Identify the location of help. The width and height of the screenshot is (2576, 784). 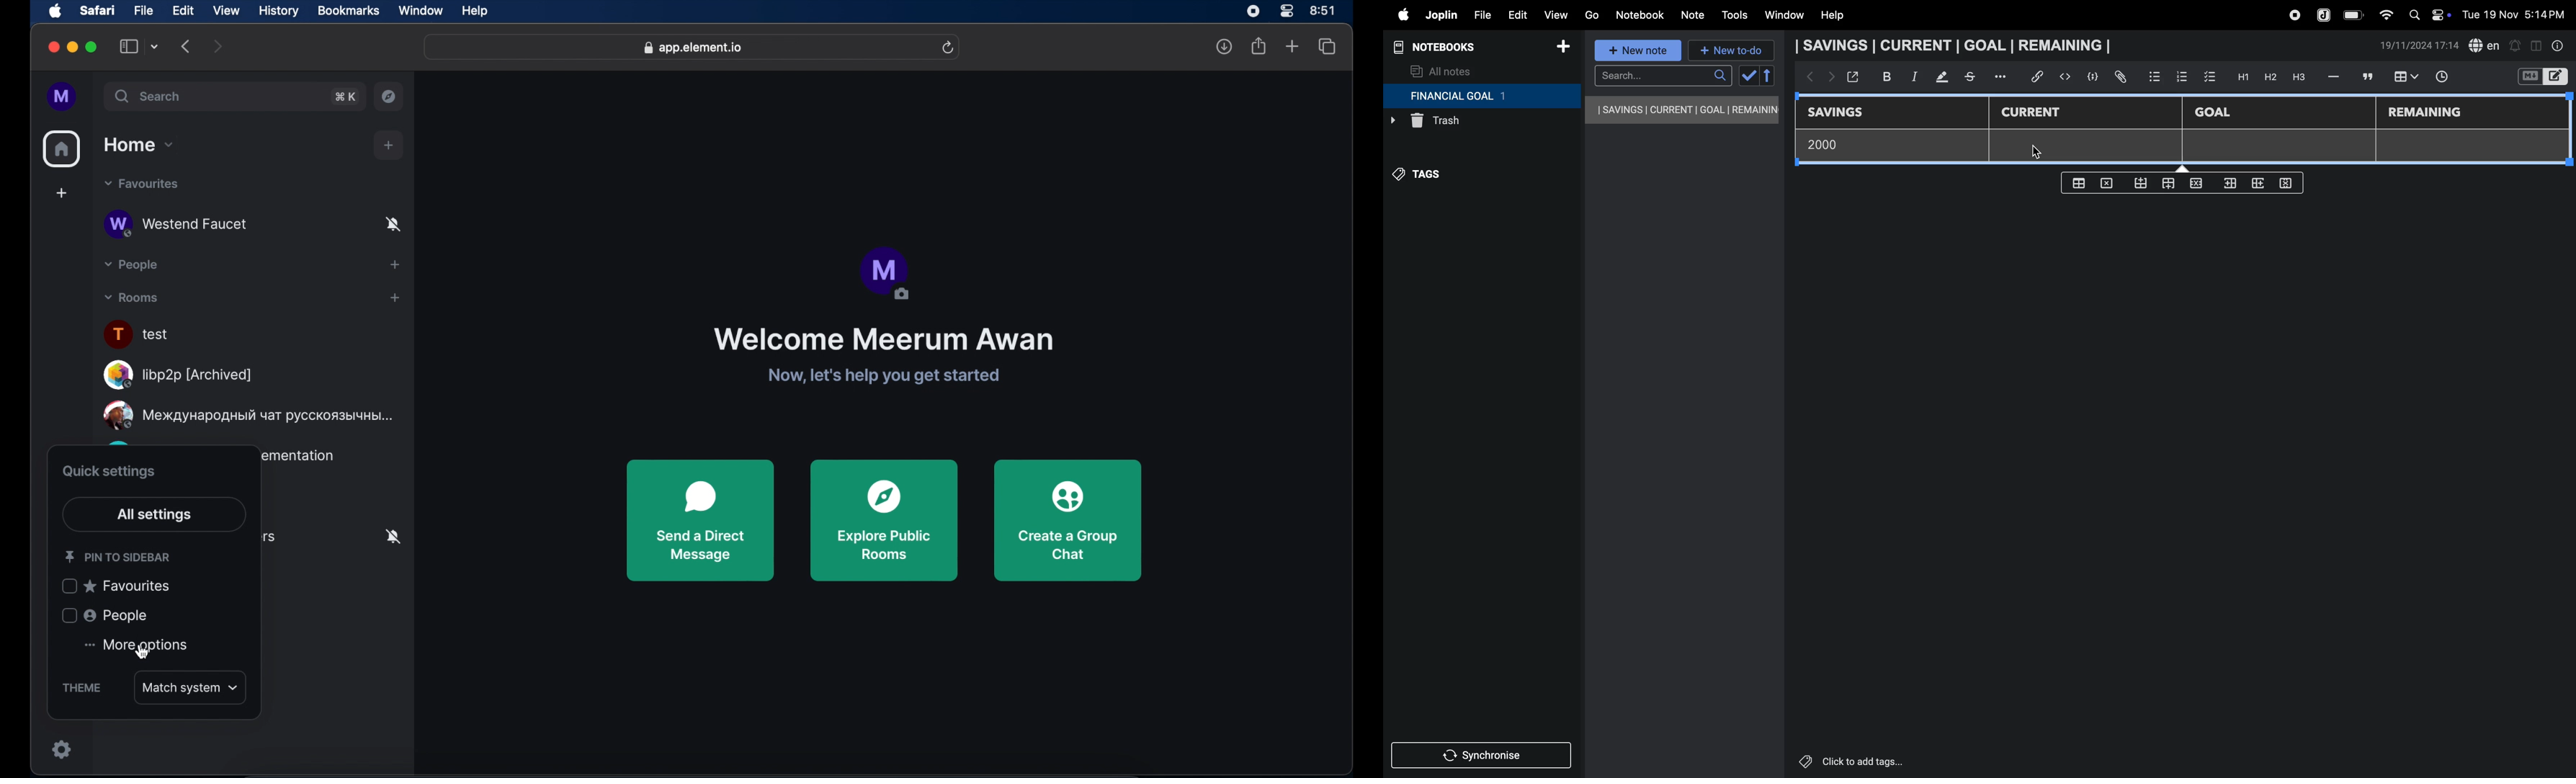
(1840, 15).